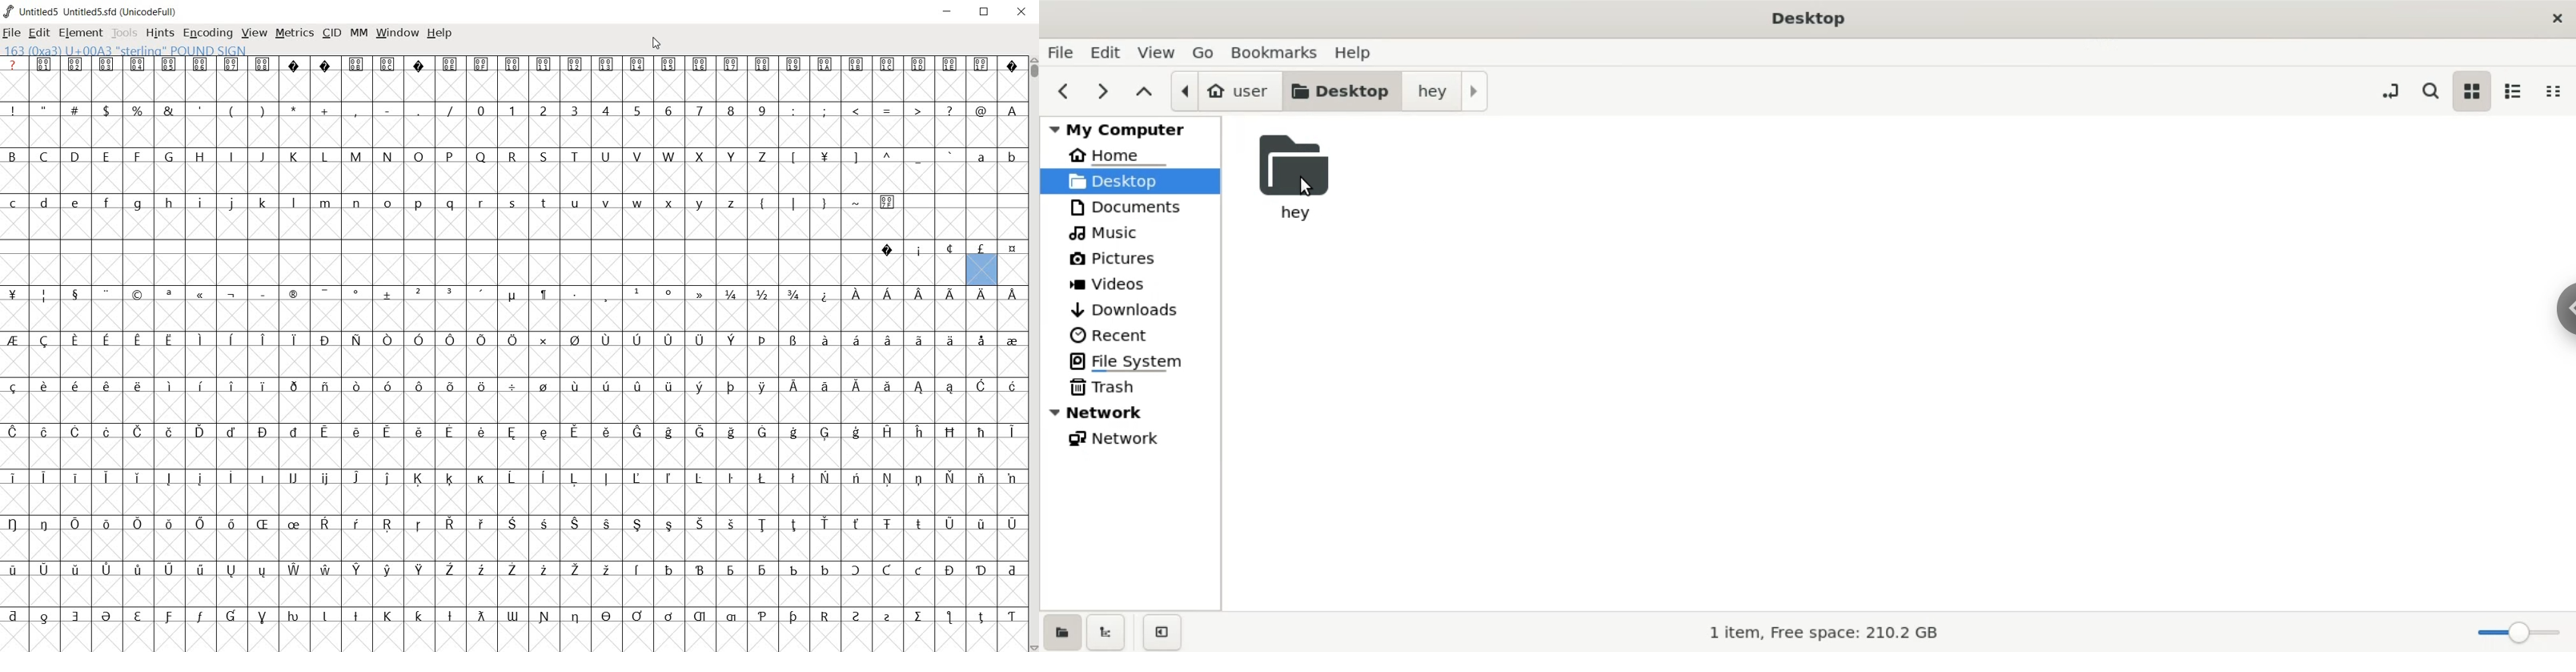 Image resolution: width=2576 pixels, height=672 pixels. I want to click on *, so click(295, 109).